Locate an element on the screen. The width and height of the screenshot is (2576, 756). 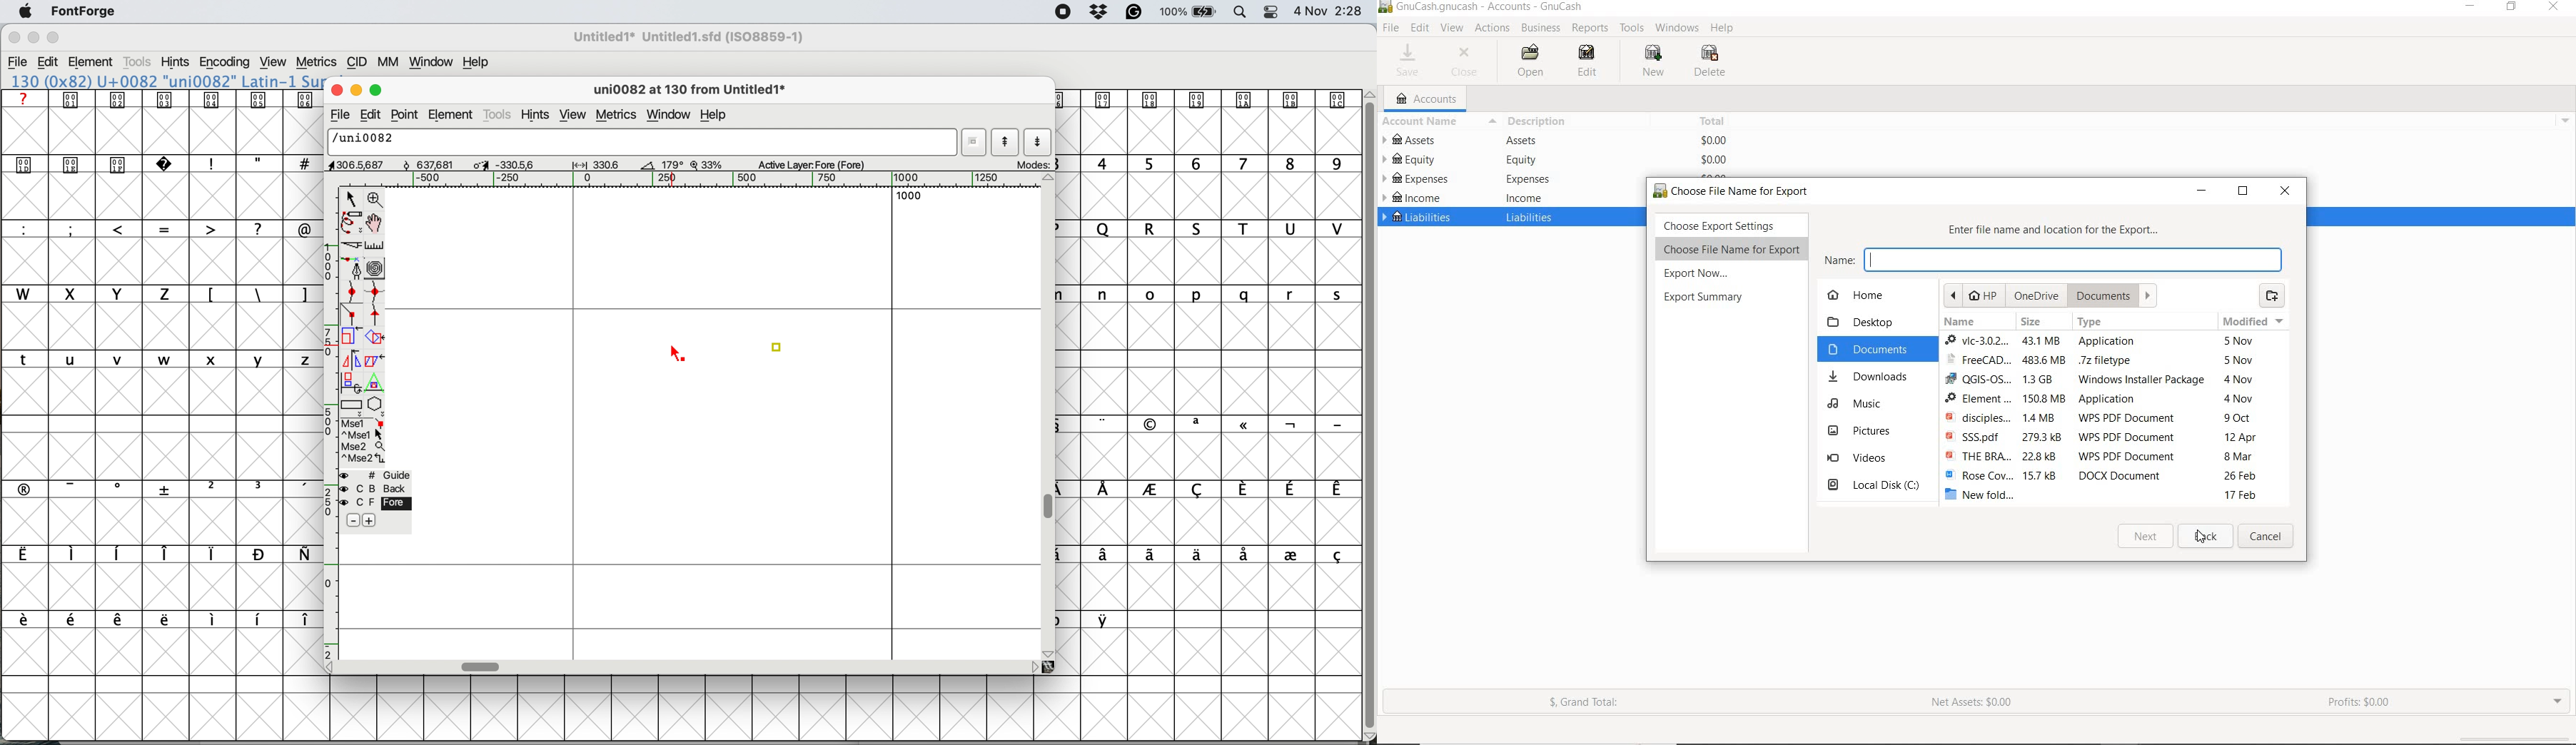
Date and Time is located at coordinates (1333, 11).